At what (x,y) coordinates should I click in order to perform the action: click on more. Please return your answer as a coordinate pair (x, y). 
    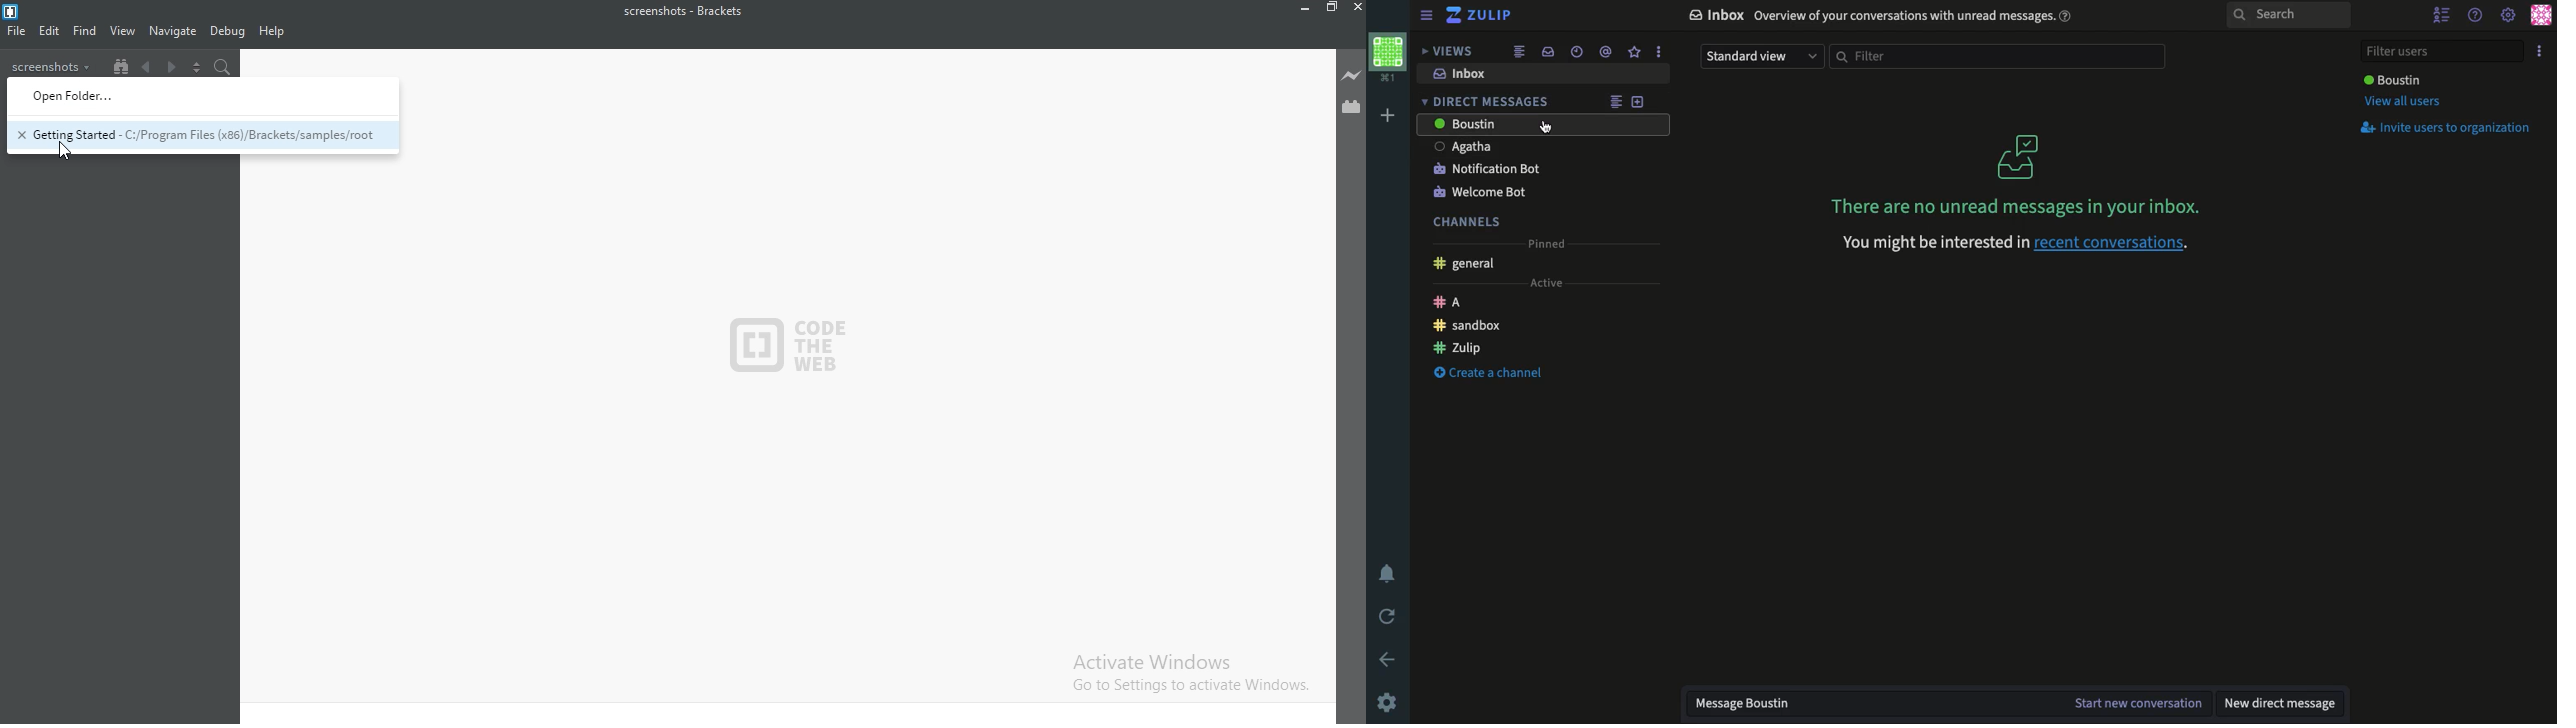
    Looking at the image, I should click on (1662, 51).